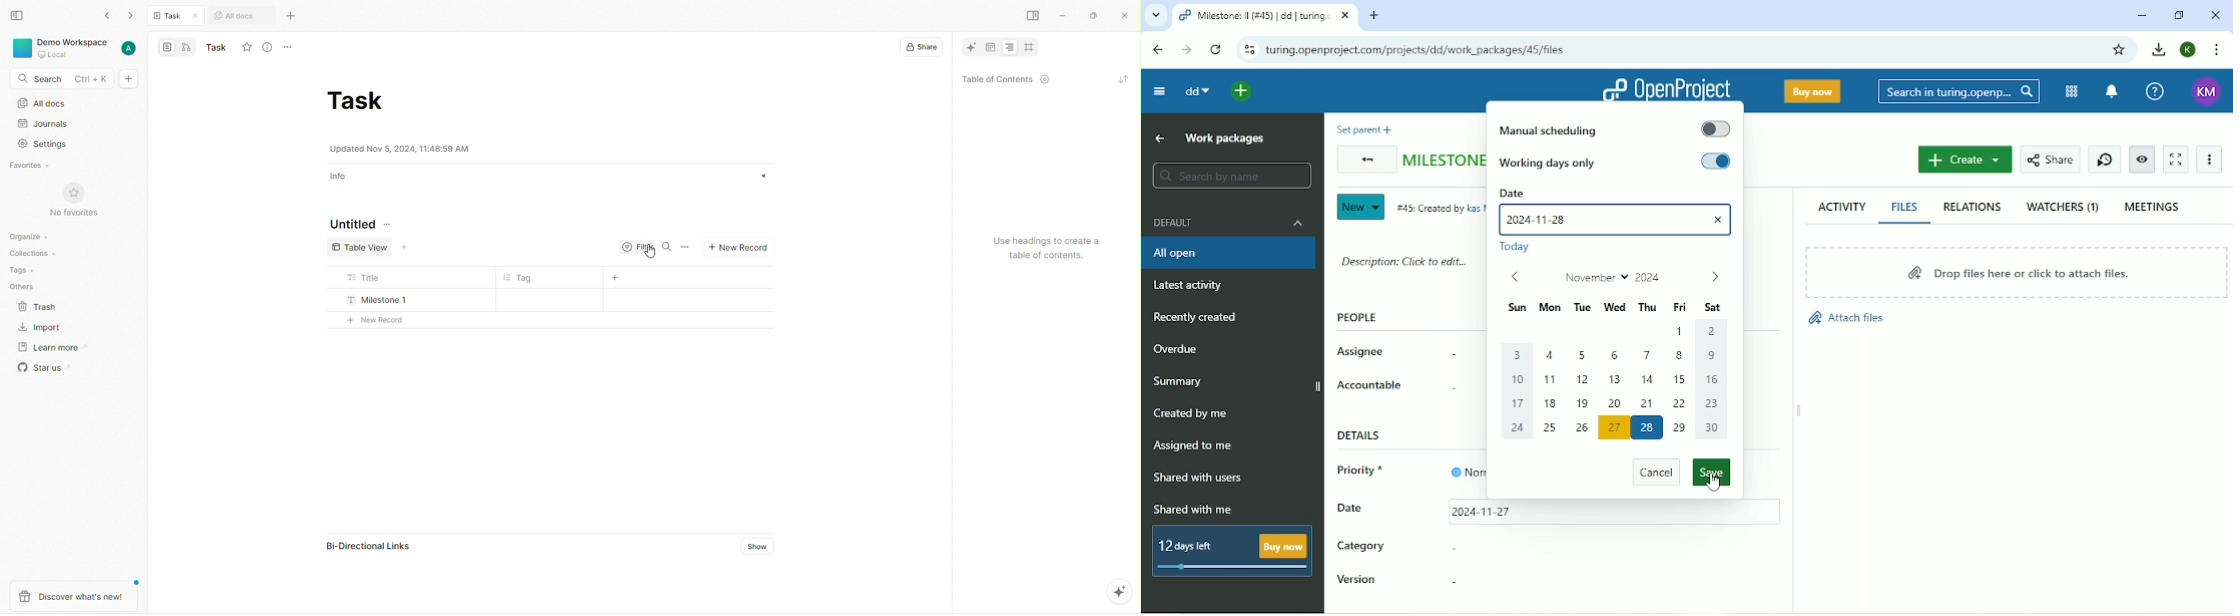 The image size is (2240, 616). I want to click on Options, so click(693, 248).